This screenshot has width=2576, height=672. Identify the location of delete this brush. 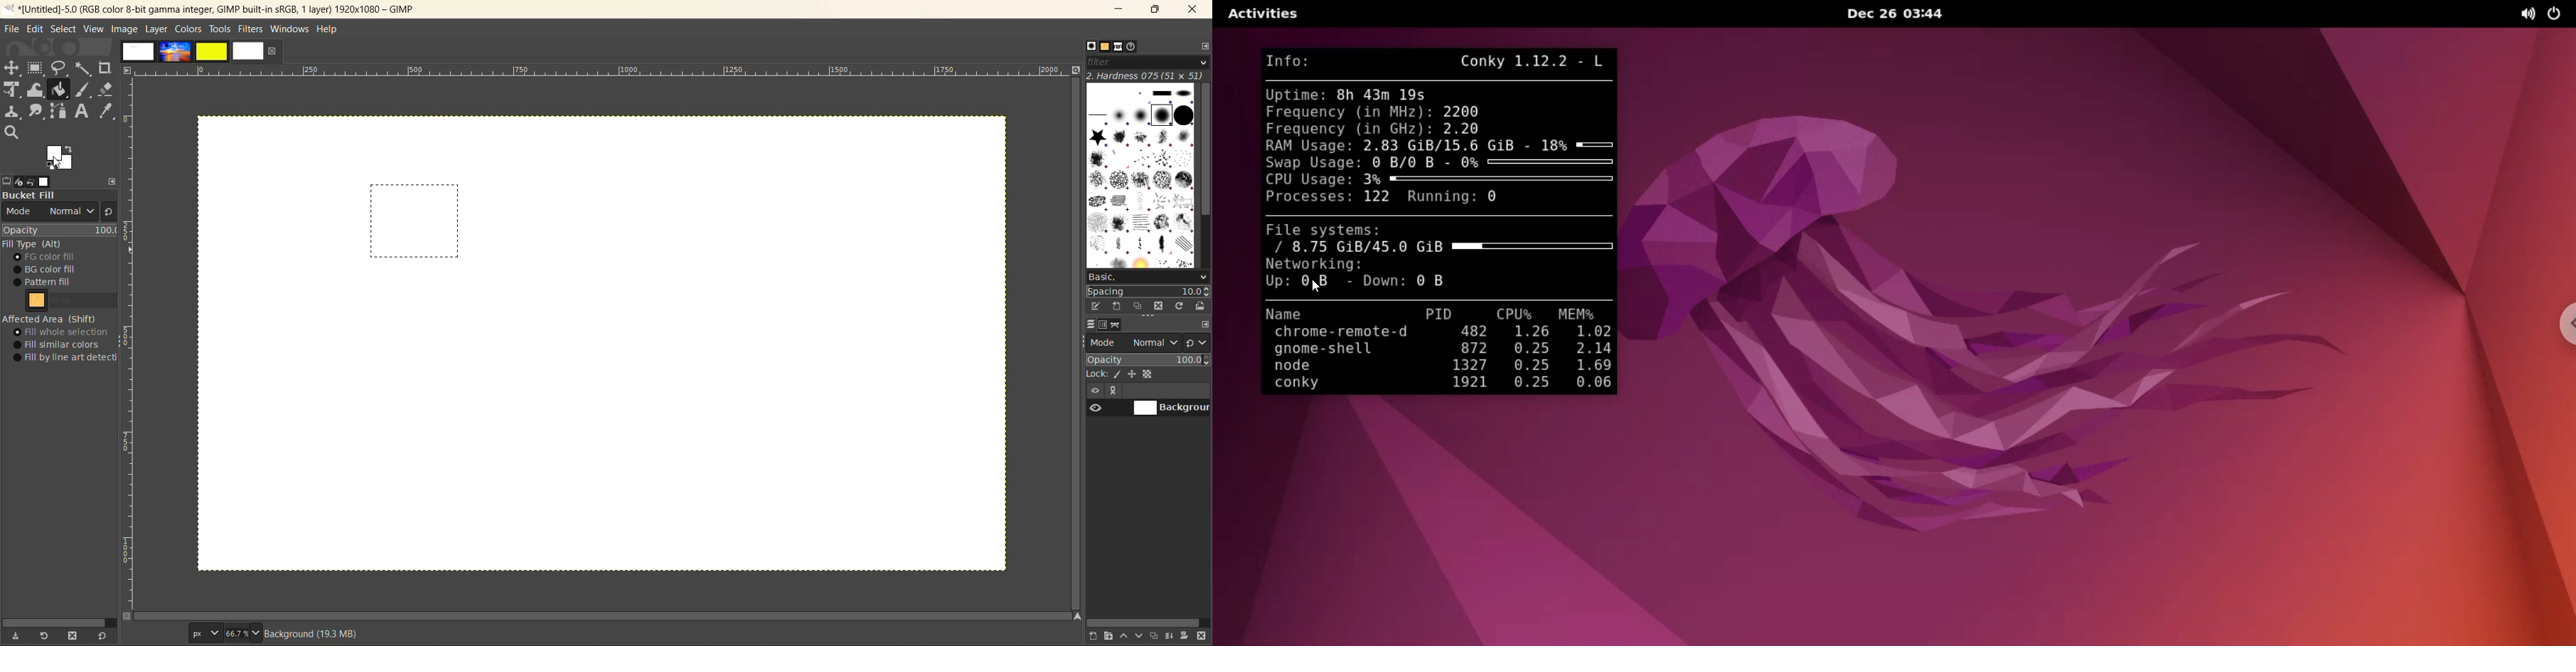
(1159, 306).